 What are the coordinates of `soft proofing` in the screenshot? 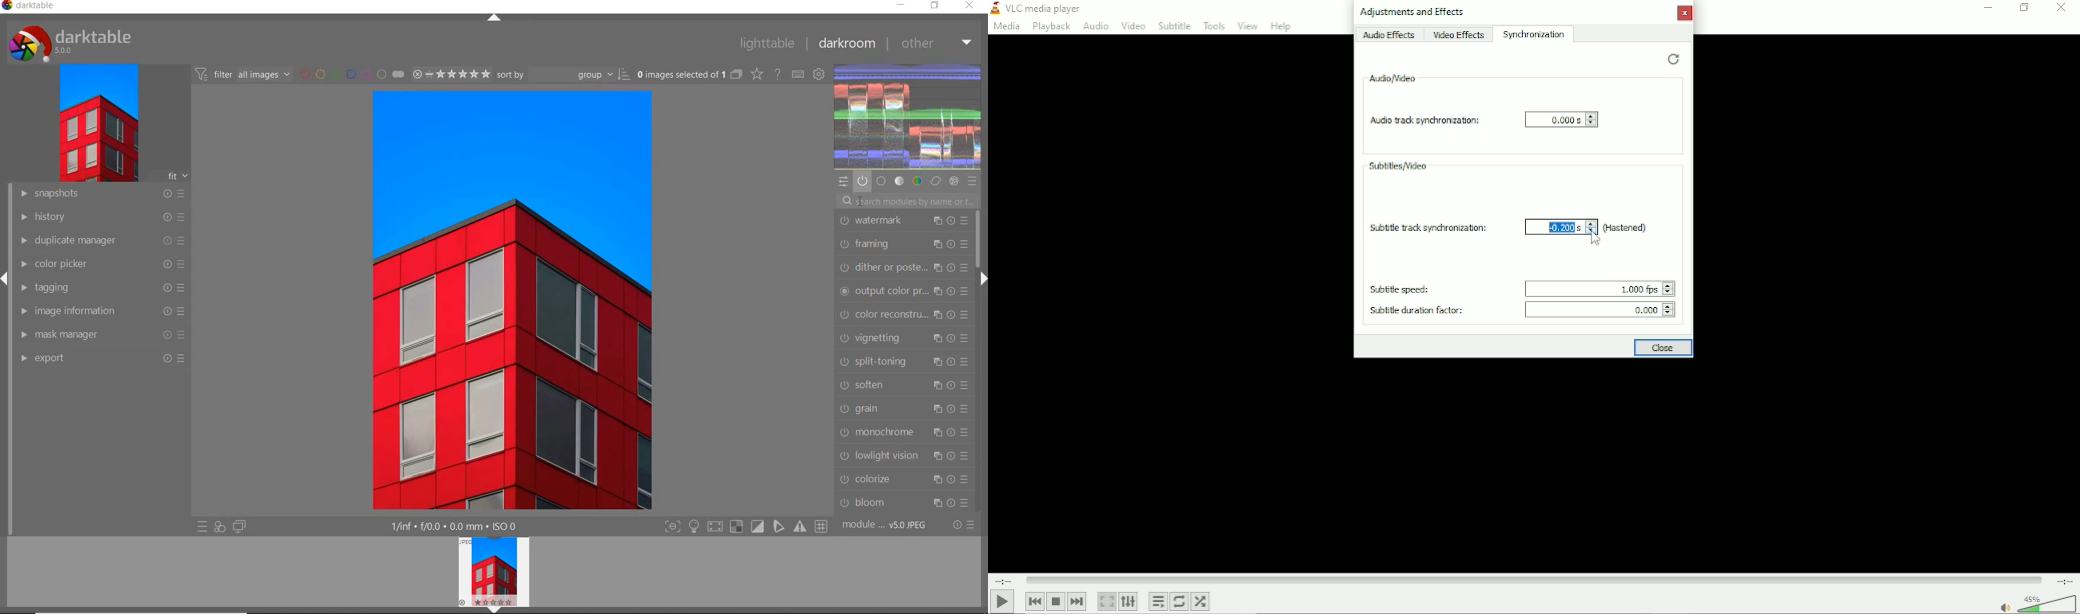 It's located at (758, 526).